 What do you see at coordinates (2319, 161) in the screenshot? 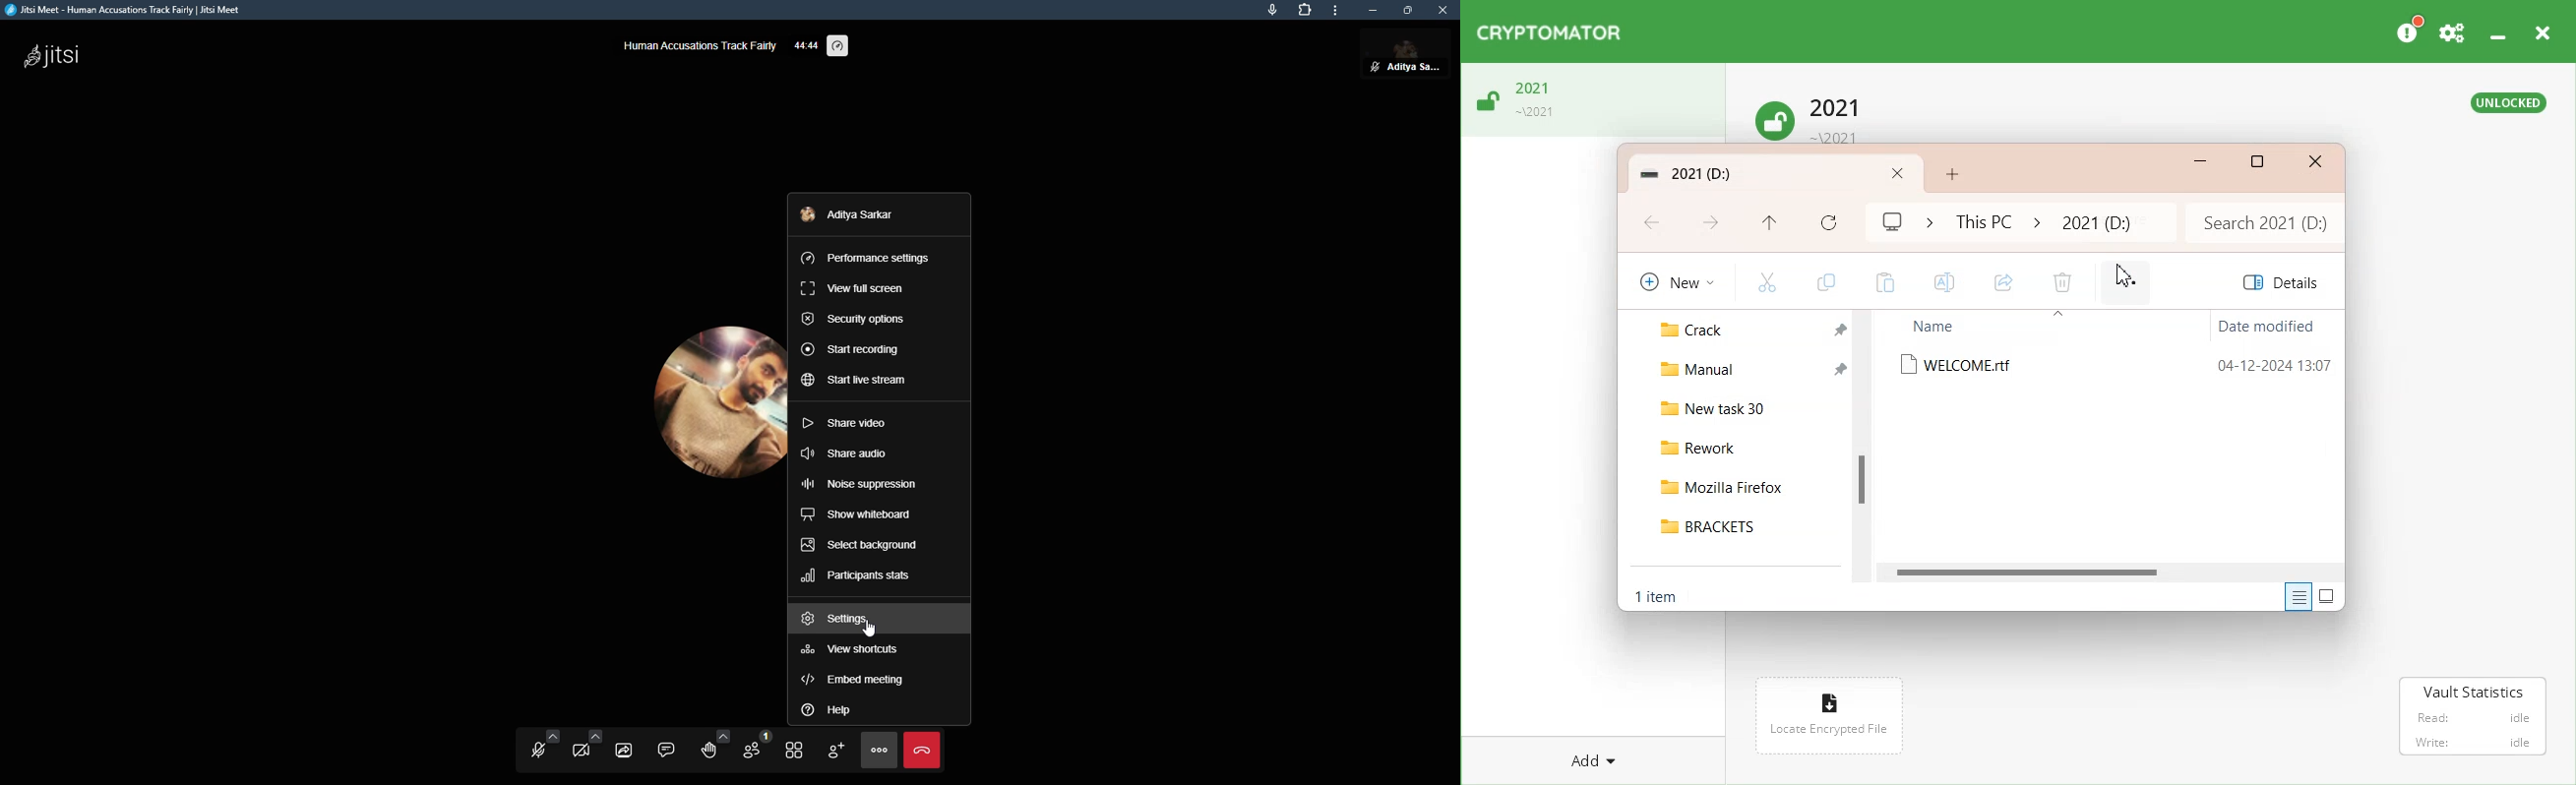
I see `Close` at bounding box center [2319, 161].